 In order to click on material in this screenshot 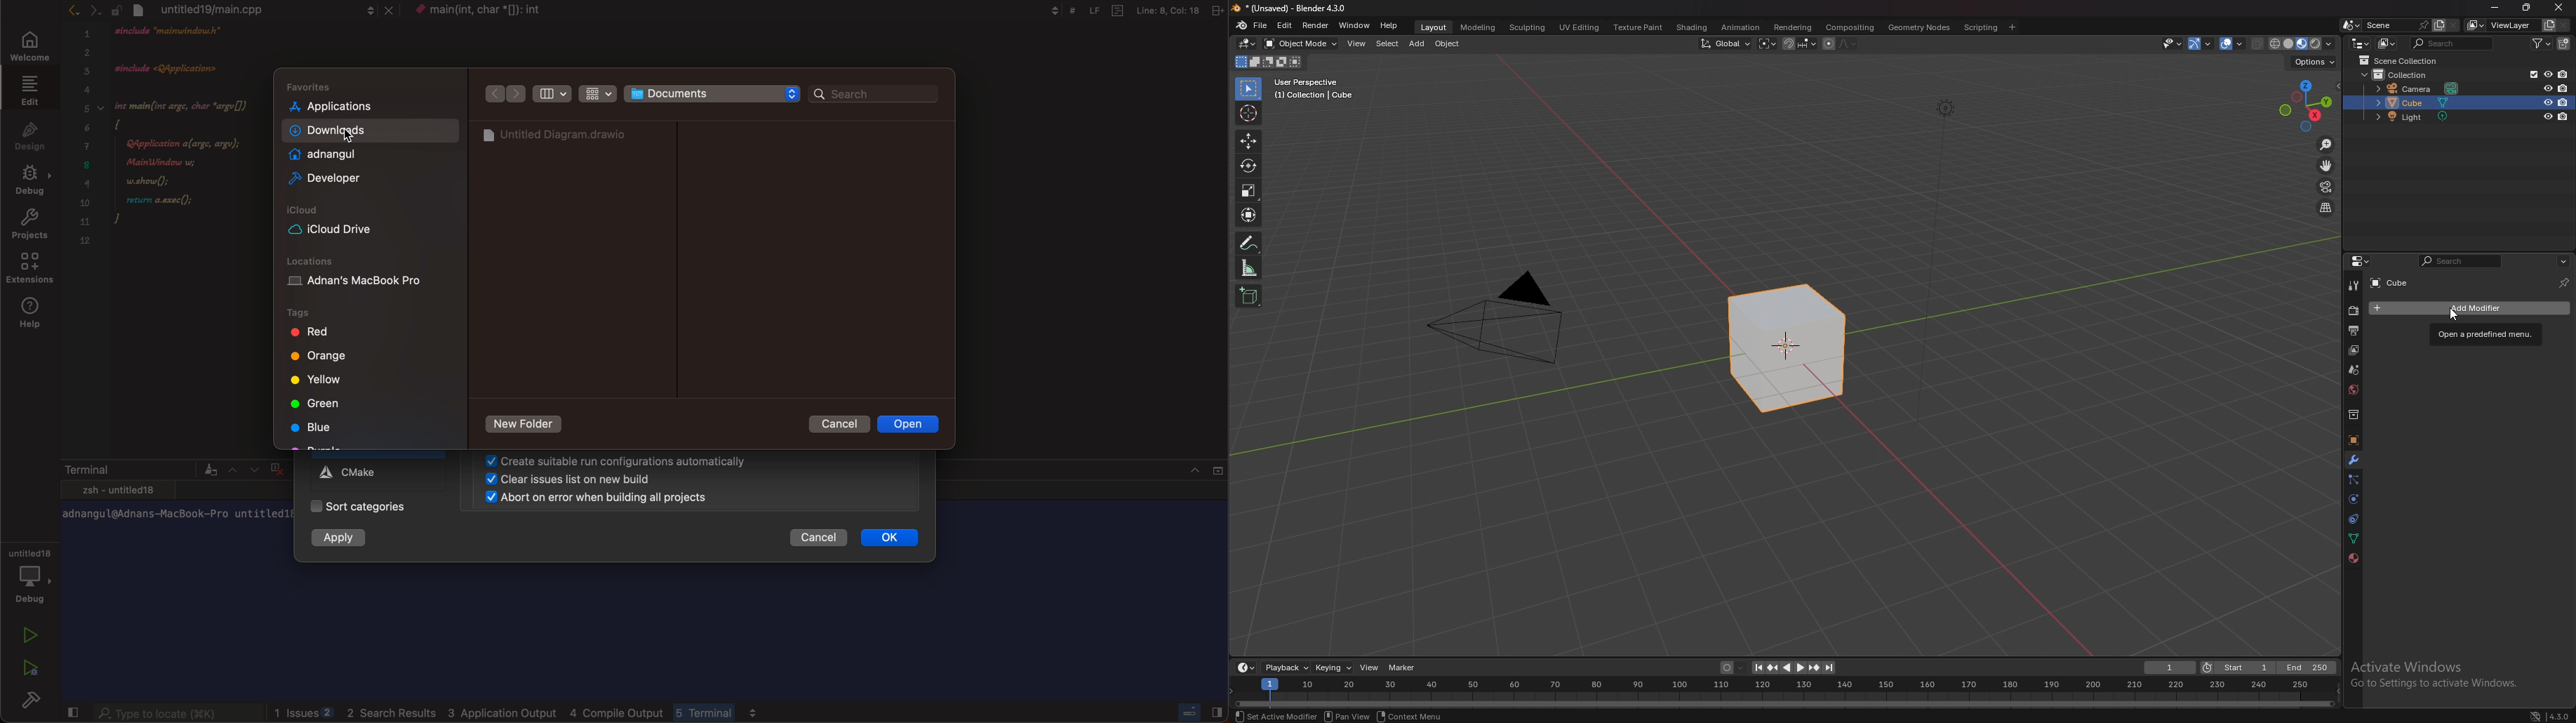, I will do `click(2354, 557)`.